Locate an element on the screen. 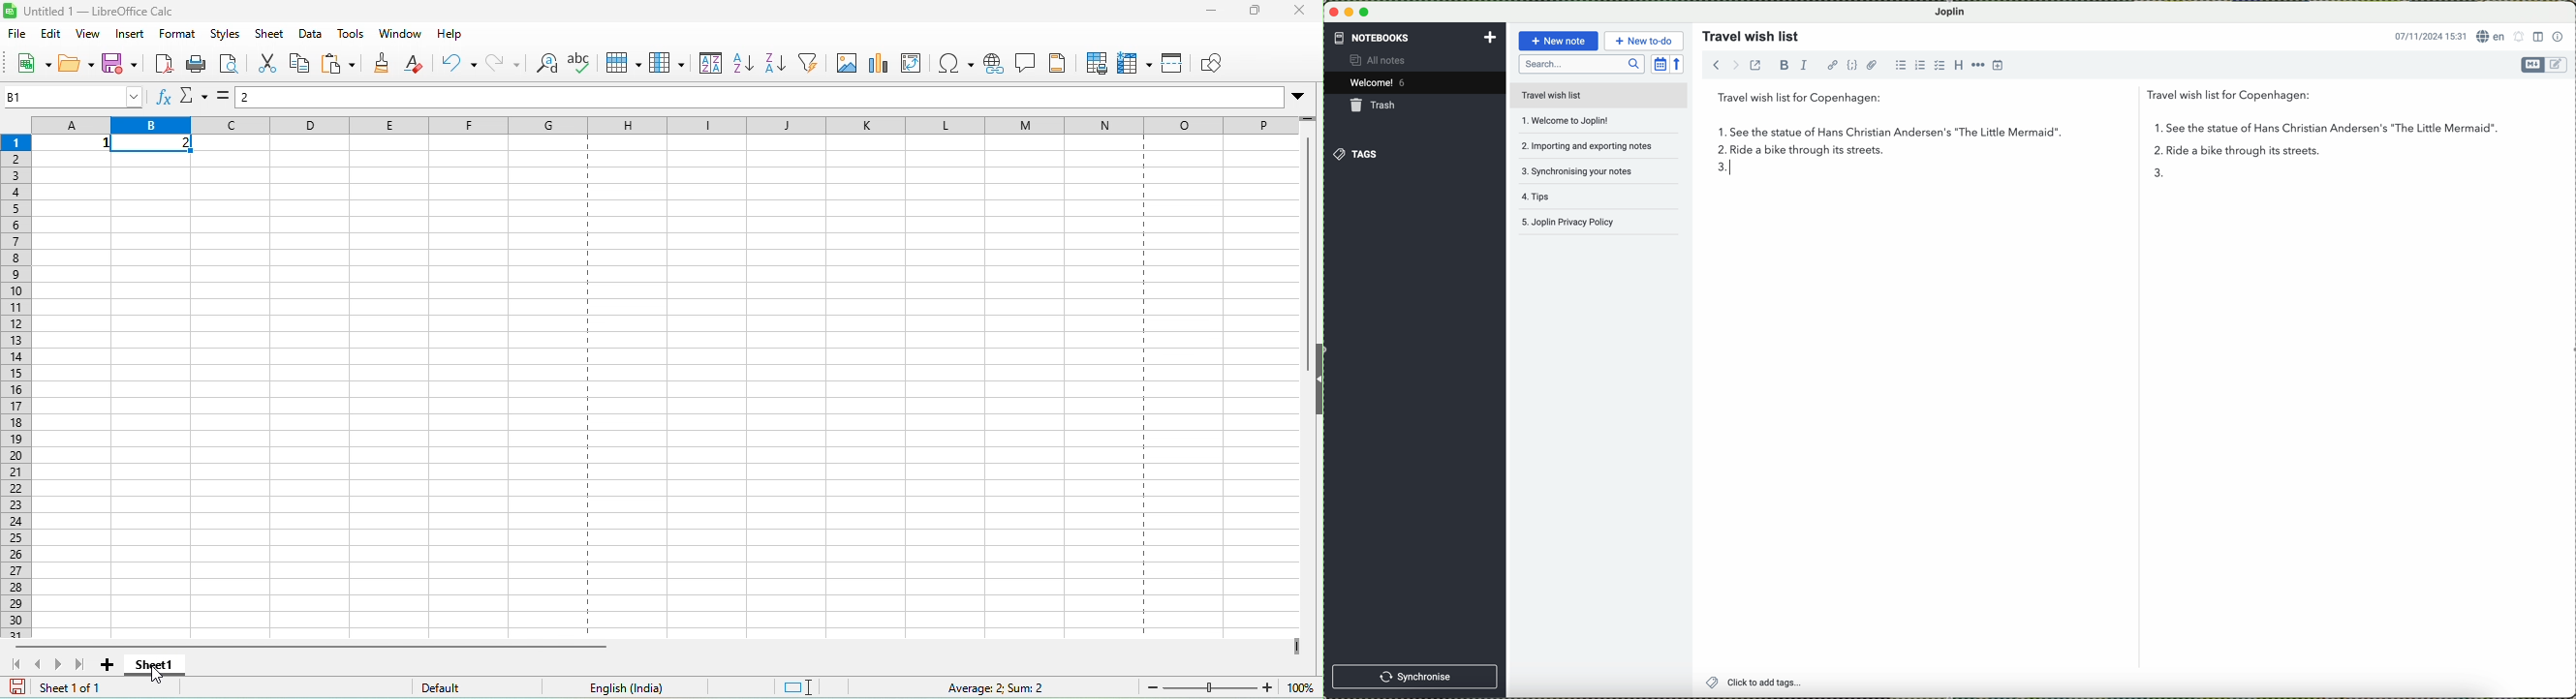 This screenshot has height=700, width=2576. untitled 1-libre office calc is located at coordinates (99, 10).